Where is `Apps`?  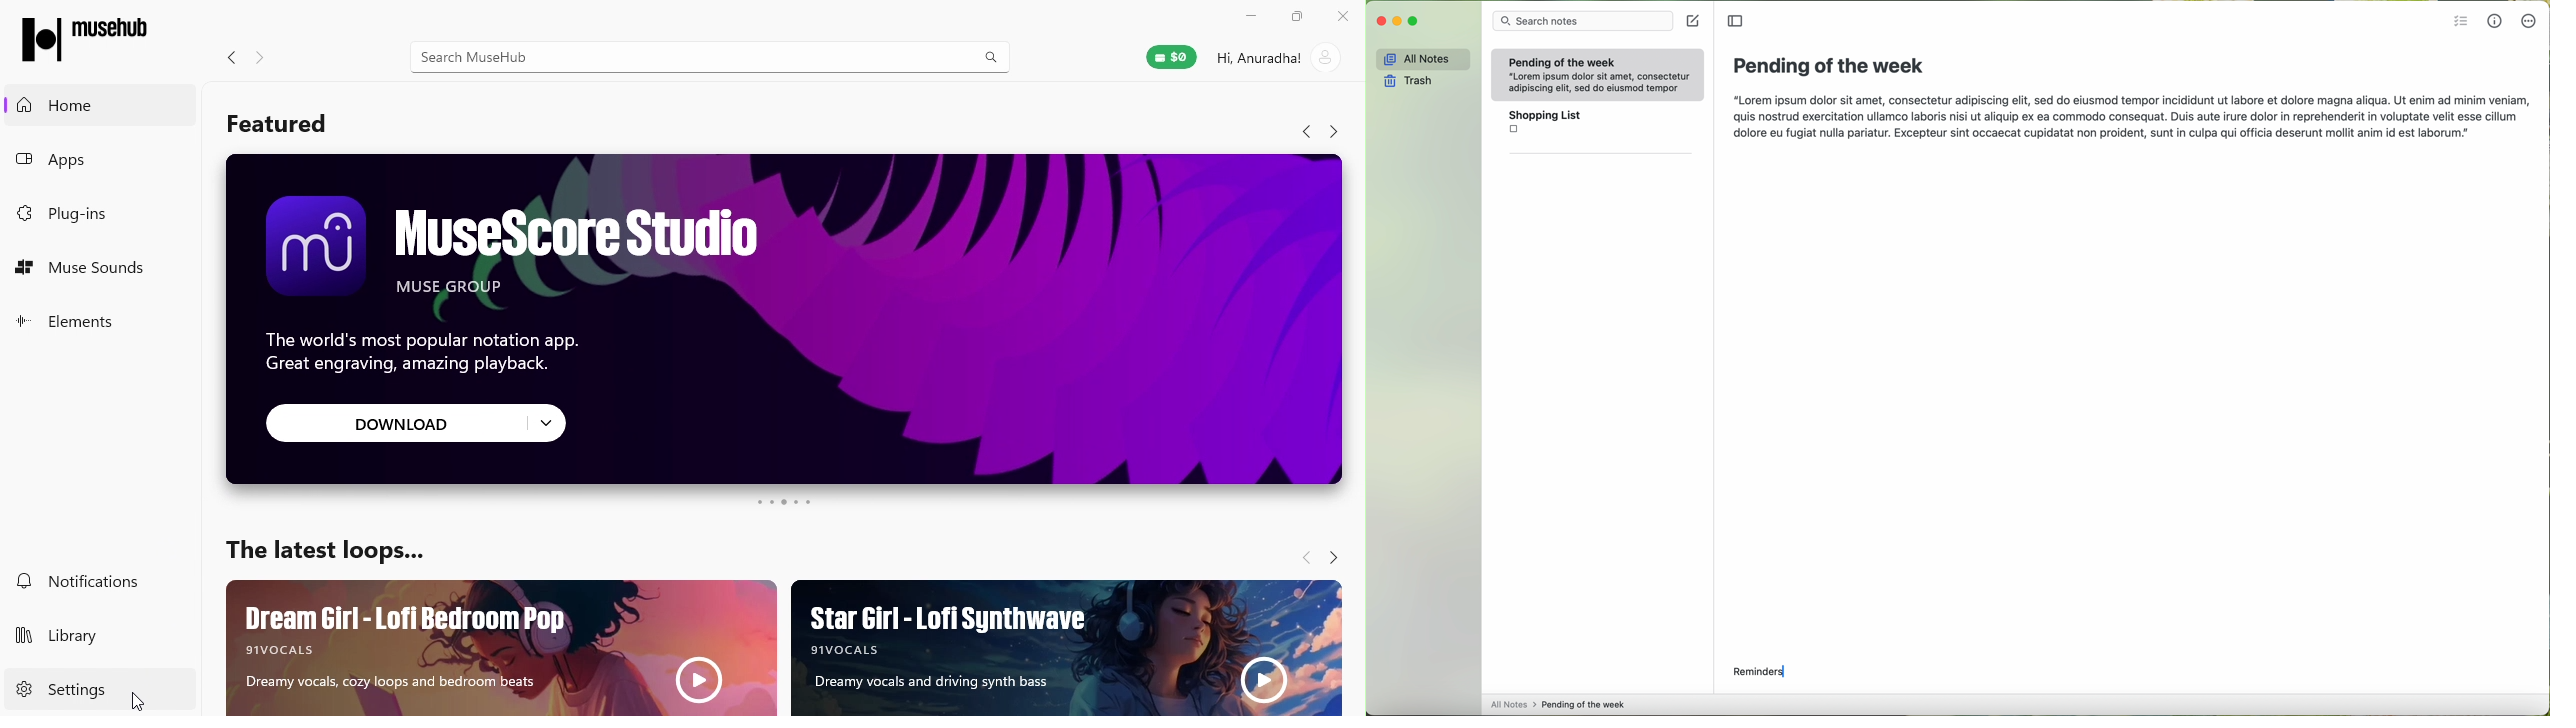
Apps is located at coordinates (64, 157).